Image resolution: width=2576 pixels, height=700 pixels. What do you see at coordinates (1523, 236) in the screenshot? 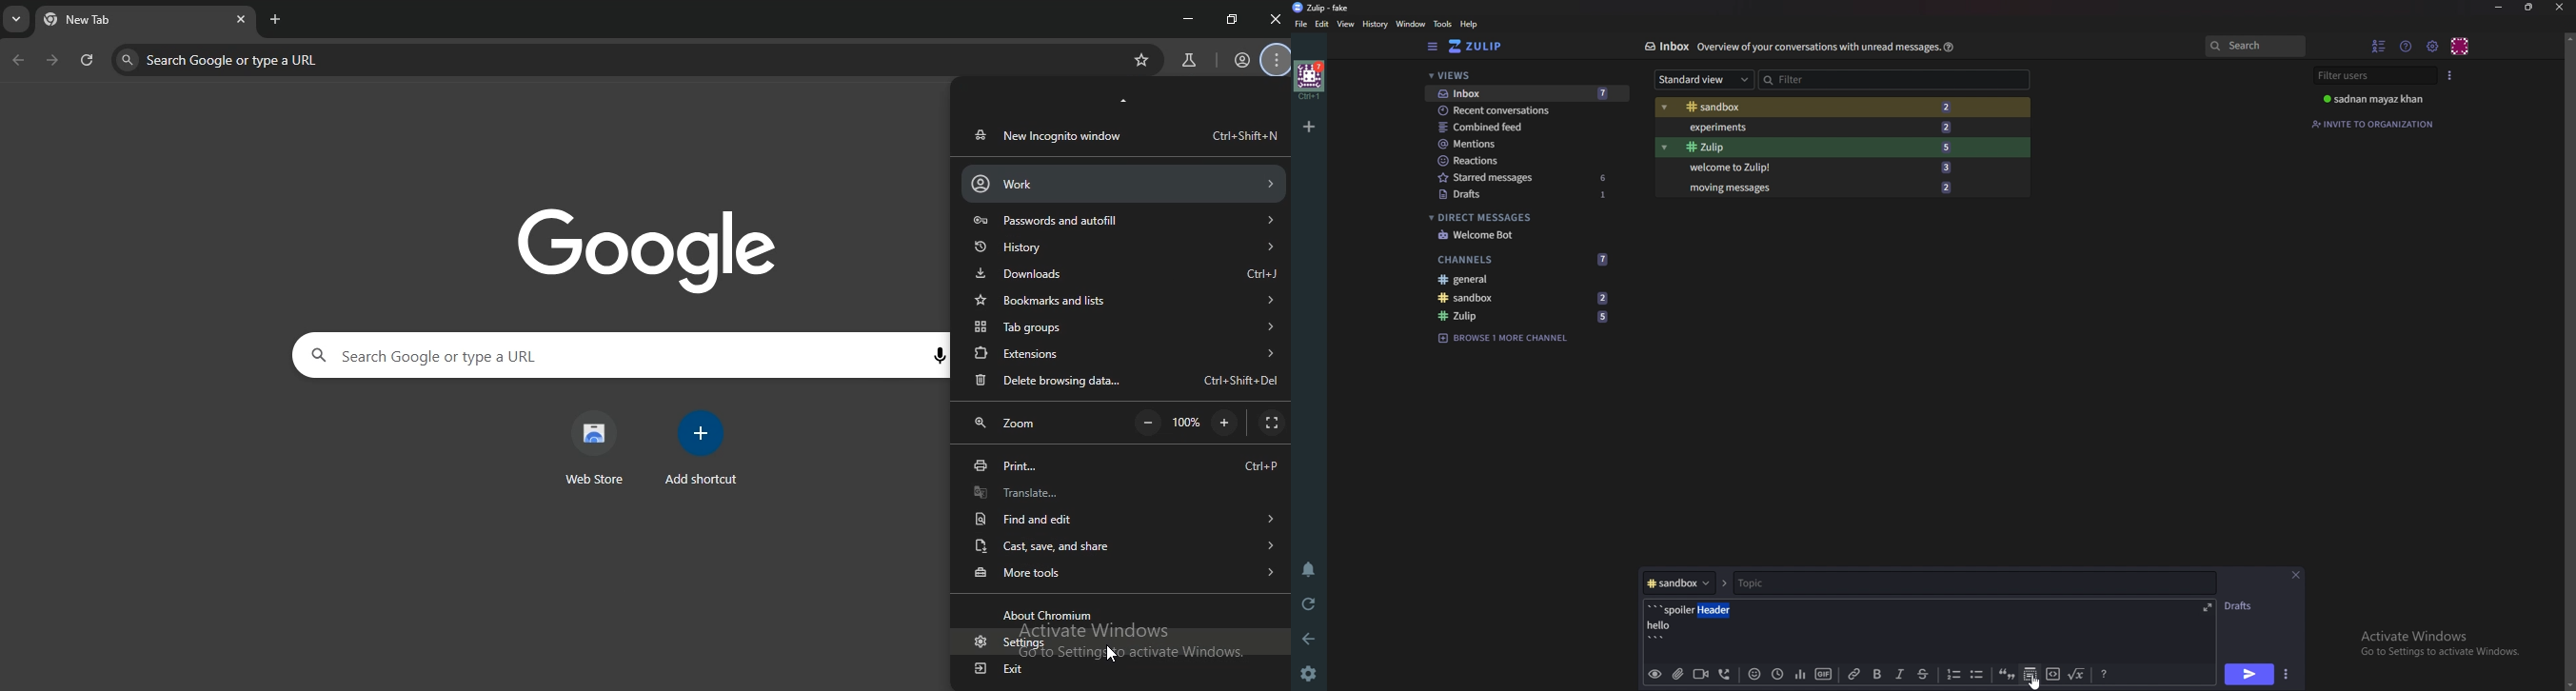
I see `Welcome bot` at bounding box center [1523, 236].